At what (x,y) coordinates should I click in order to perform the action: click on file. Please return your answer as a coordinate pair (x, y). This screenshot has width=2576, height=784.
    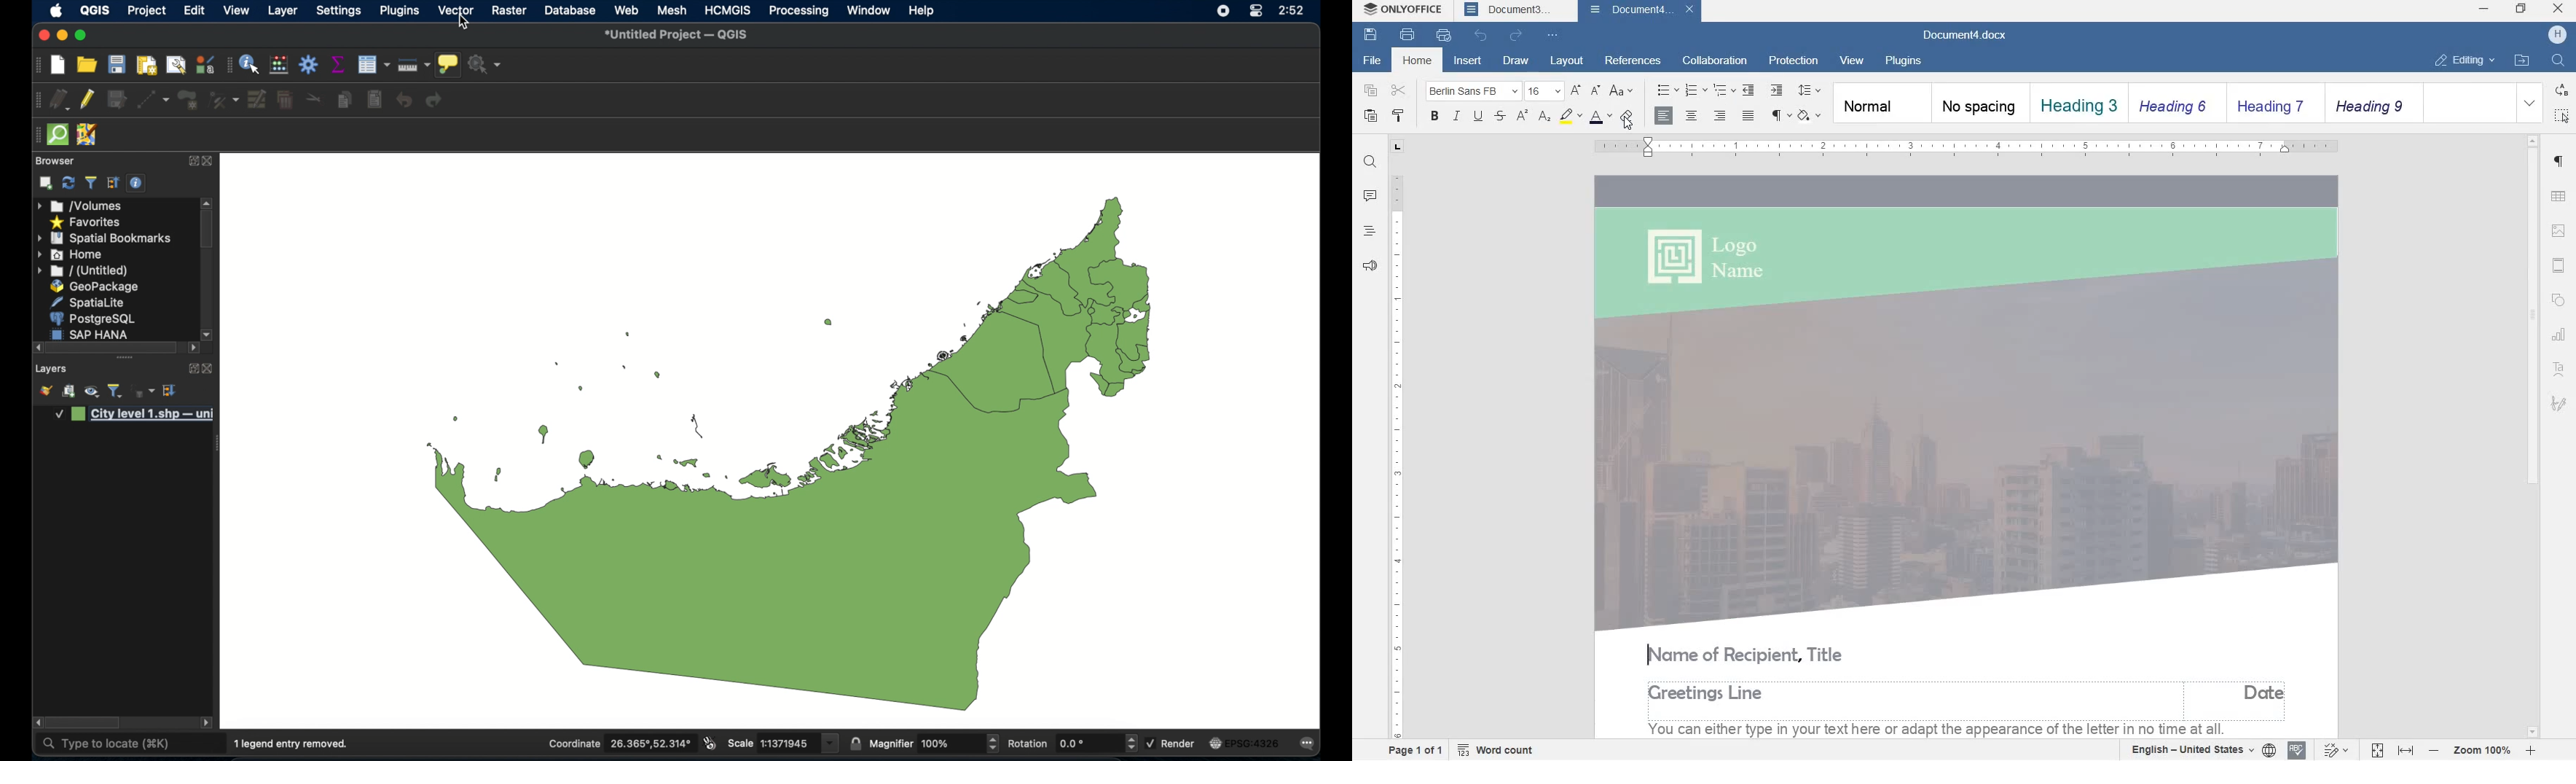
    Looking at the image, I should click on (1373, 61).